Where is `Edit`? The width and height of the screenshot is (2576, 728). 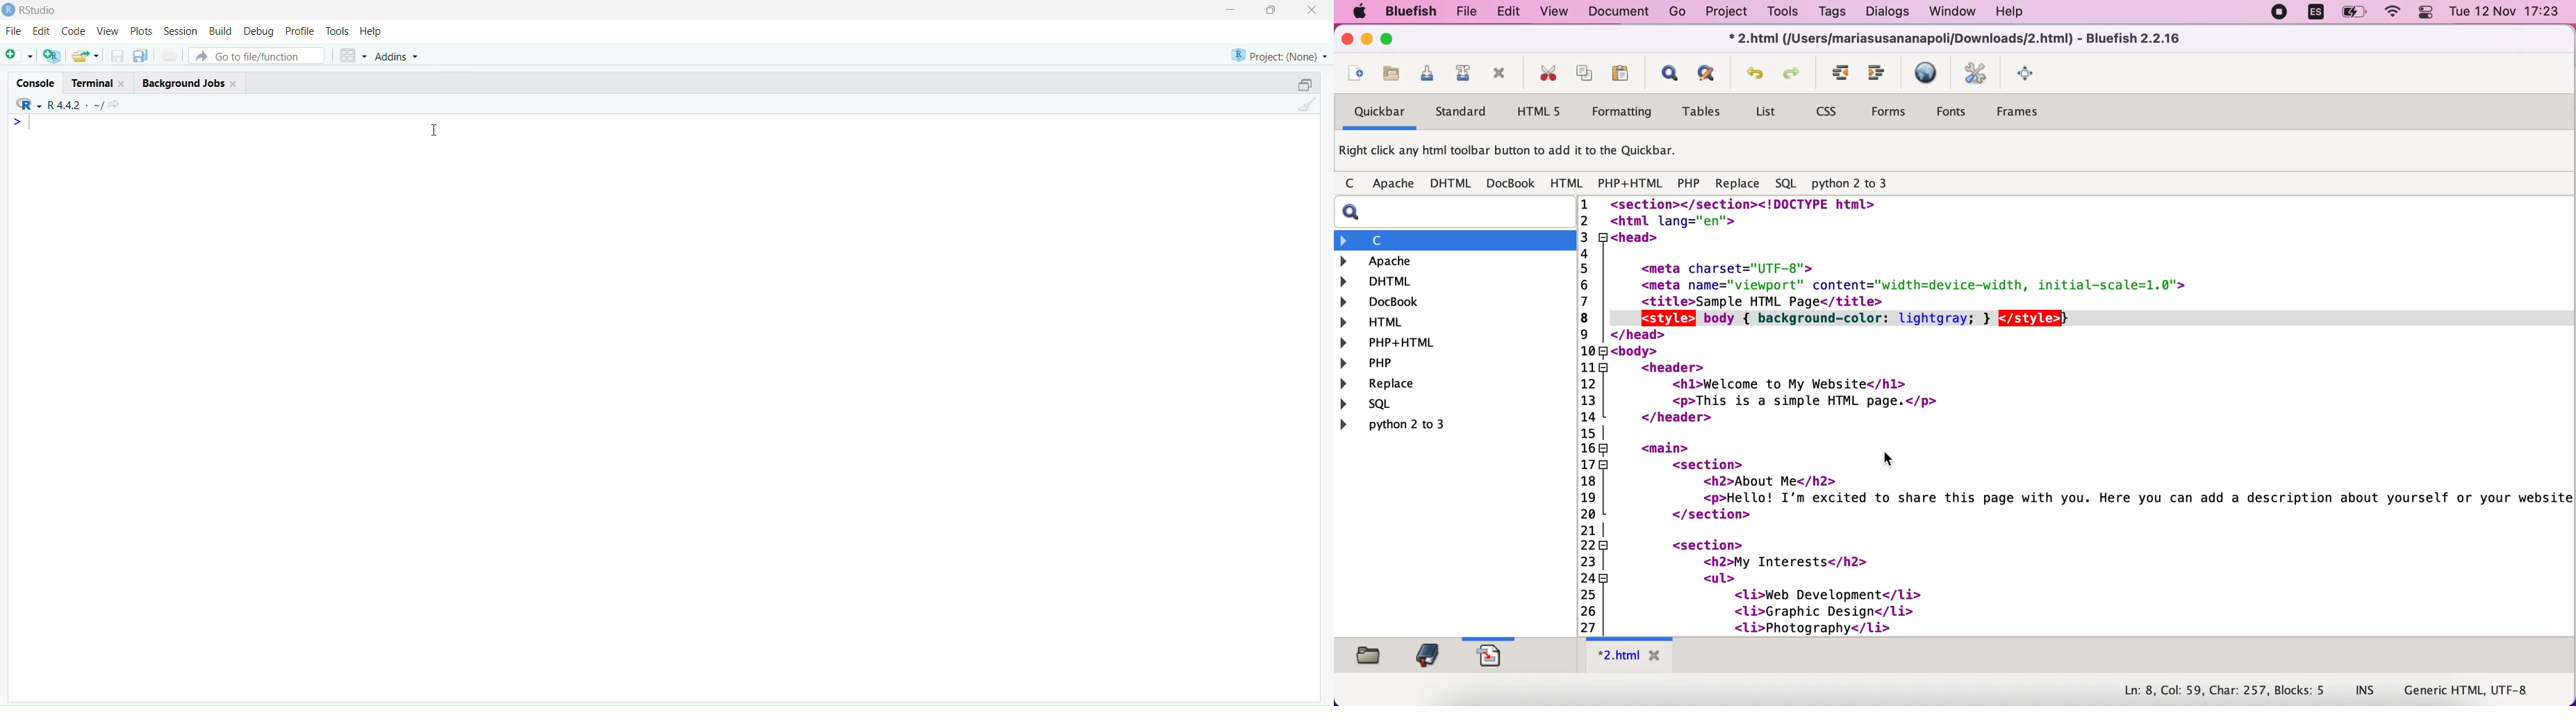 Edit is located at coordinates (43, 31).